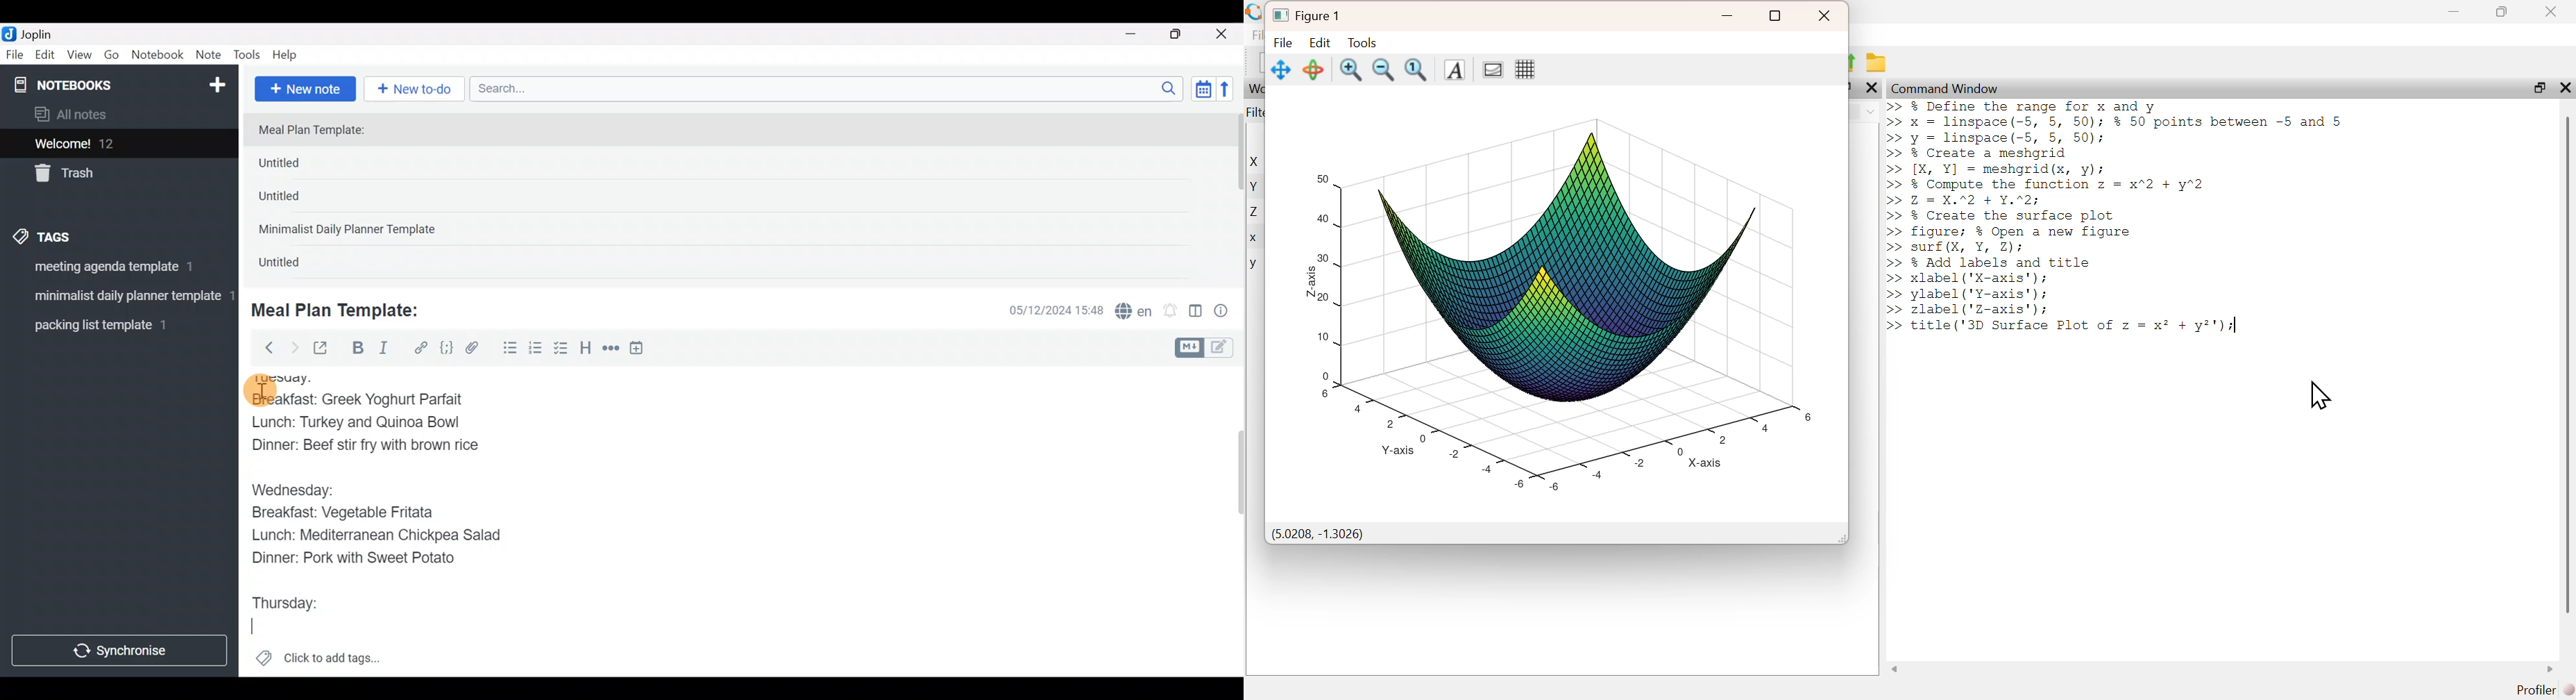 Image resolution: width=2576 pixels, height=700 pixels. I want to click on Profiler, so click(2545, 690).